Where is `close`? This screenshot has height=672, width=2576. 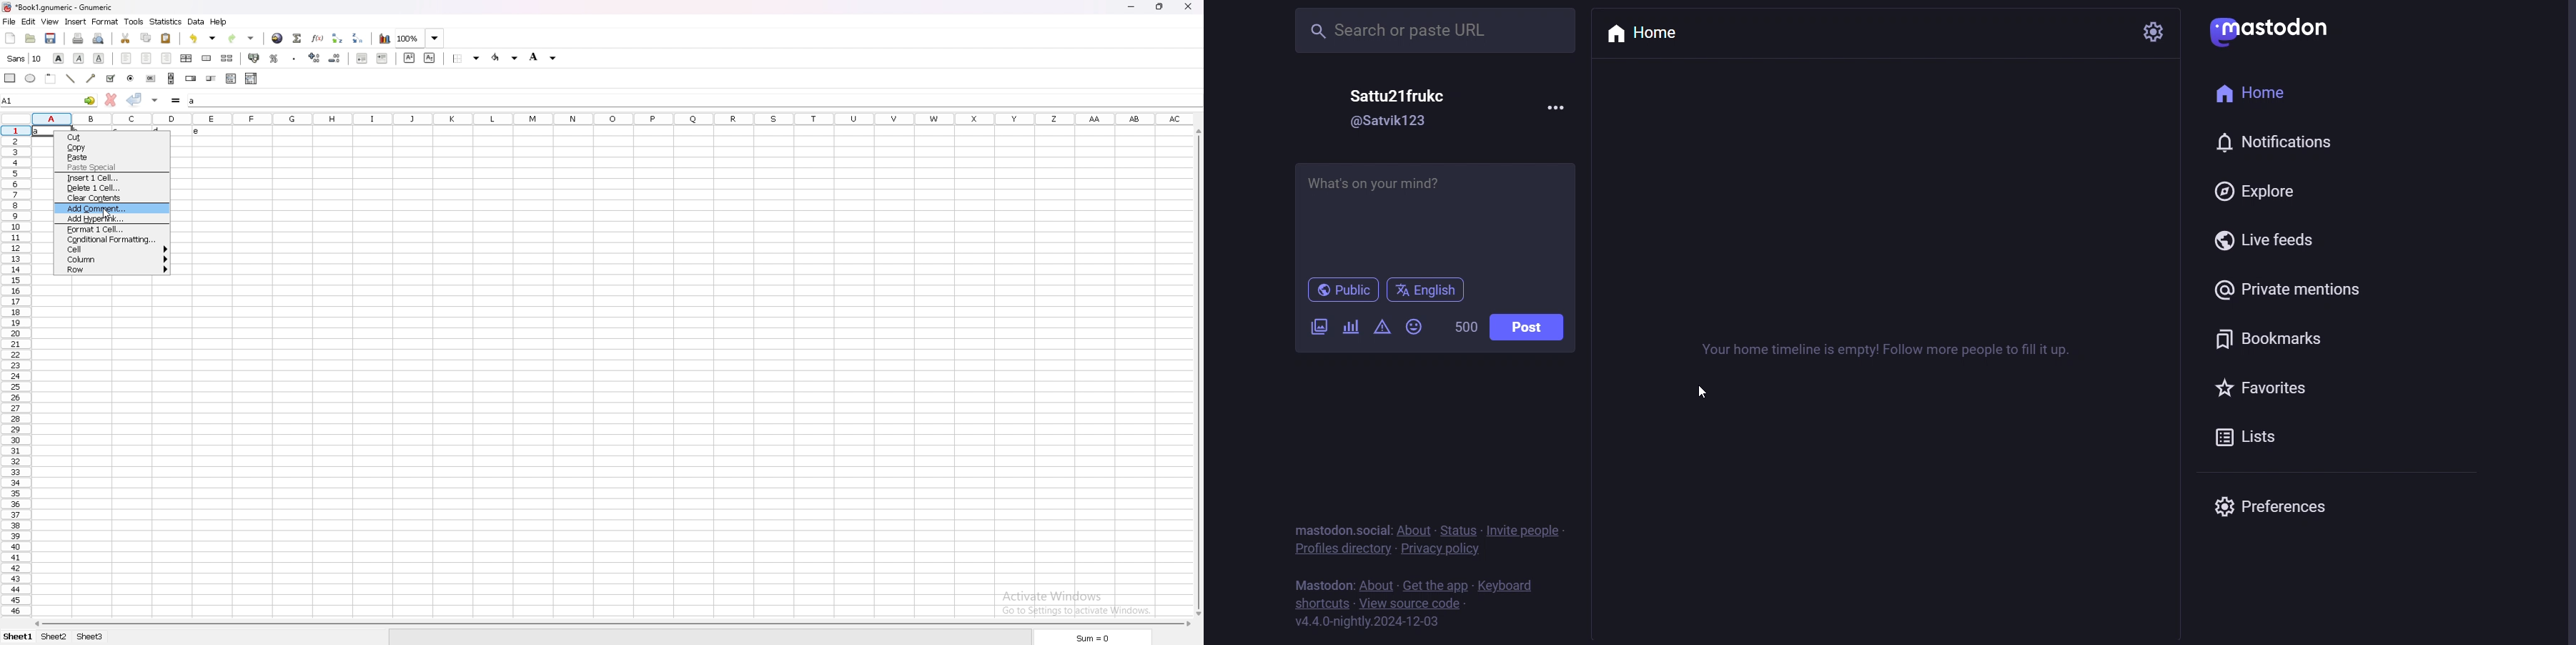
close is located at coordinates (1192, 6).